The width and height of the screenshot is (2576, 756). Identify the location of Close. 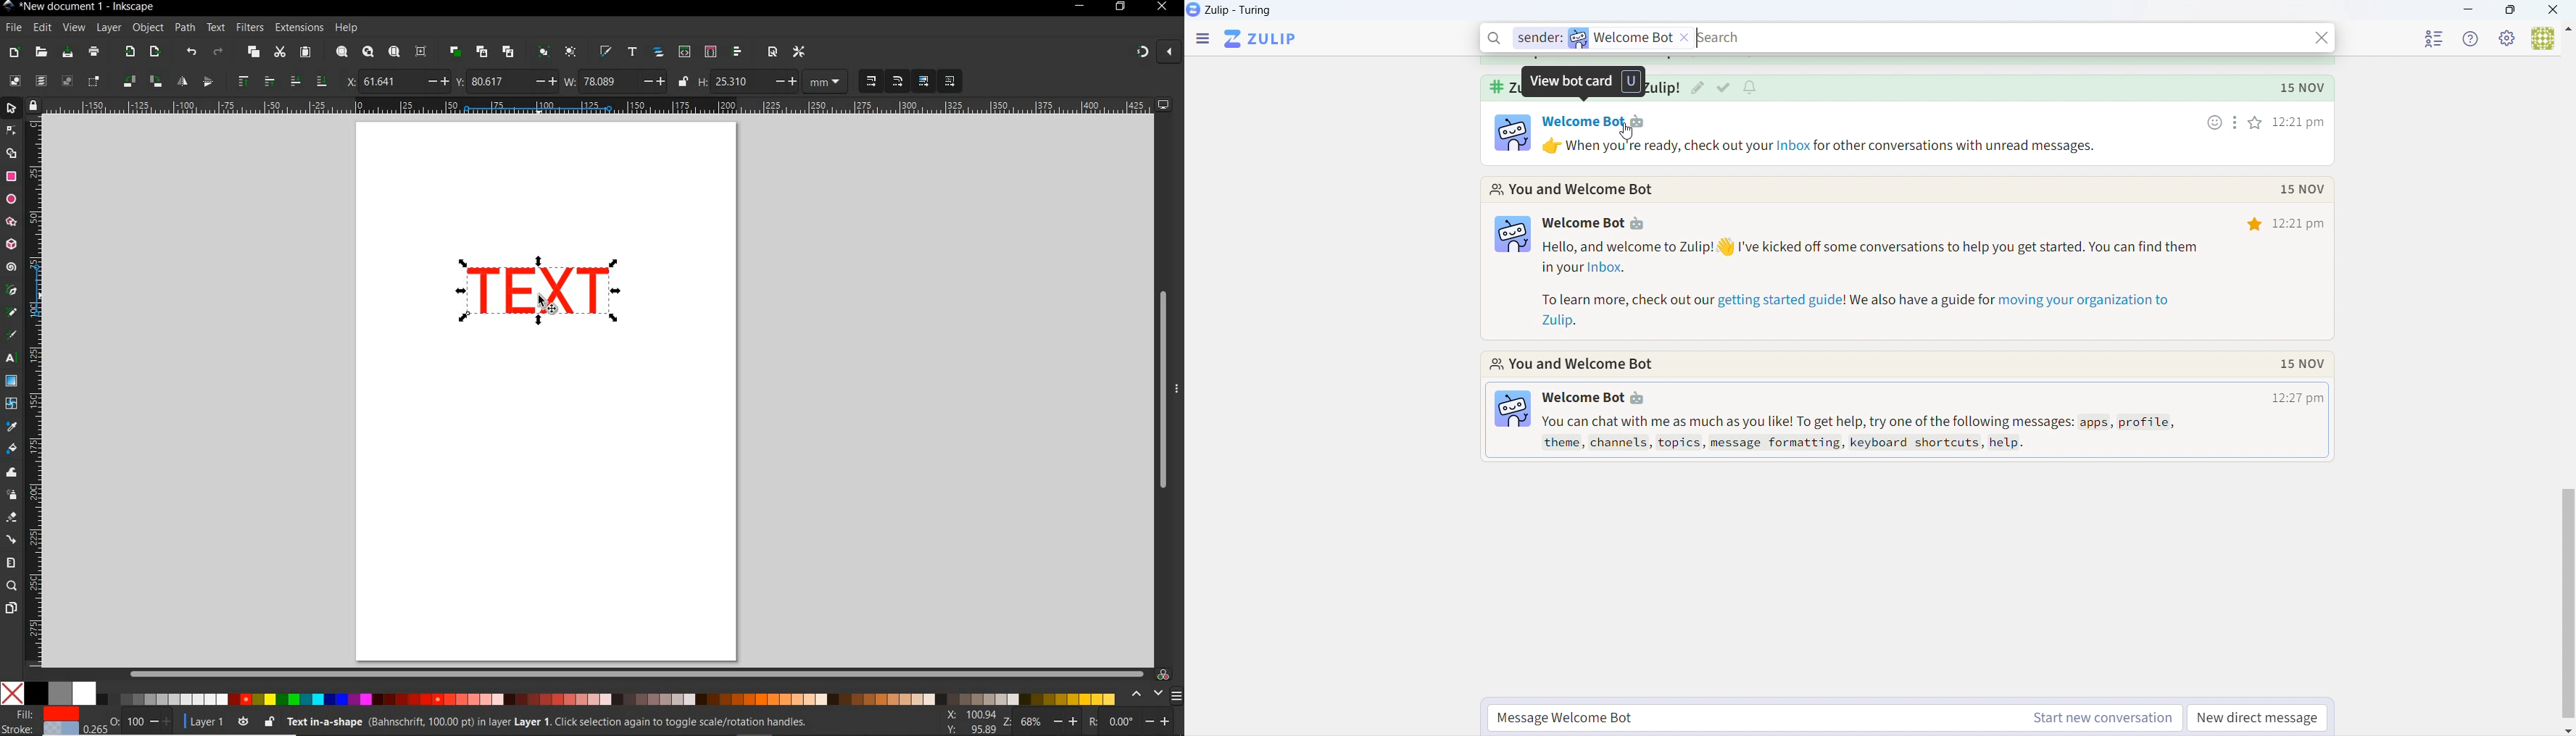
(2557, 9).